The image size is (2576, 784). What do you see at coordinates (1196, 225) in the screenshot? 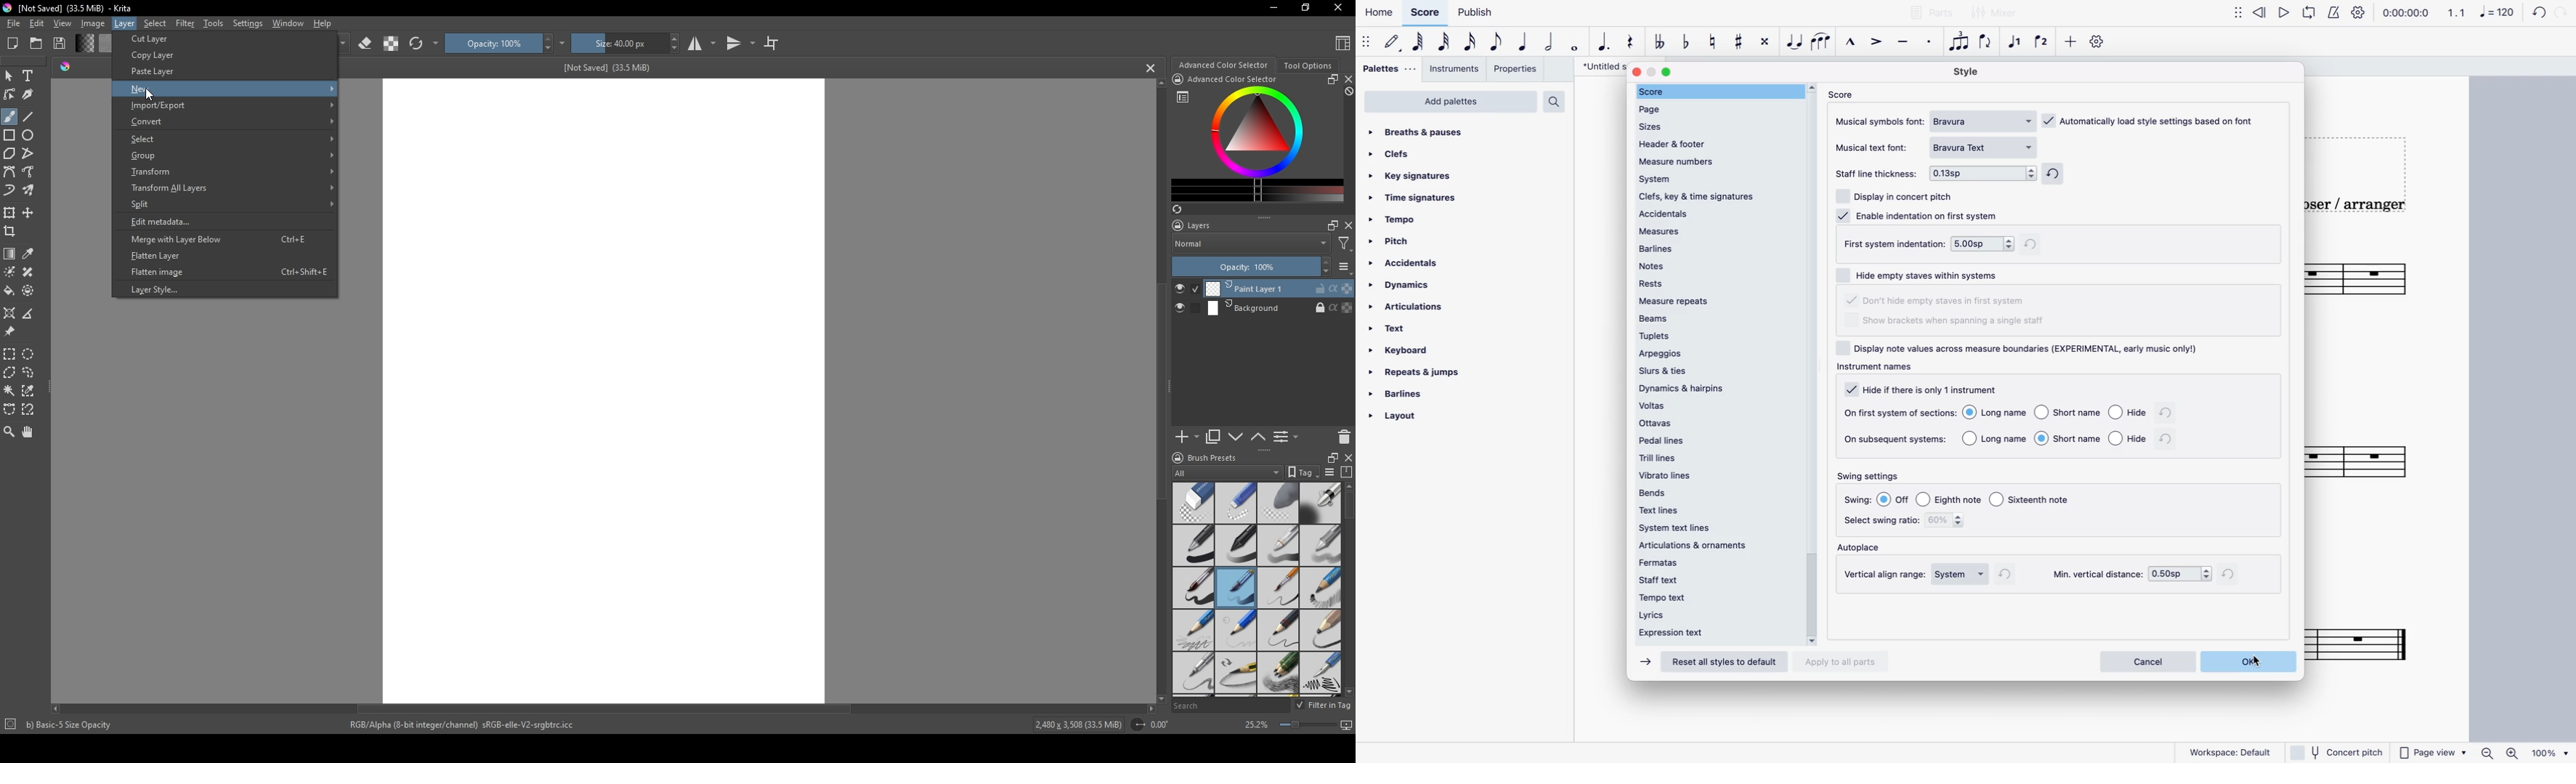
I see `Layers` at bounding box center [1196, 225].